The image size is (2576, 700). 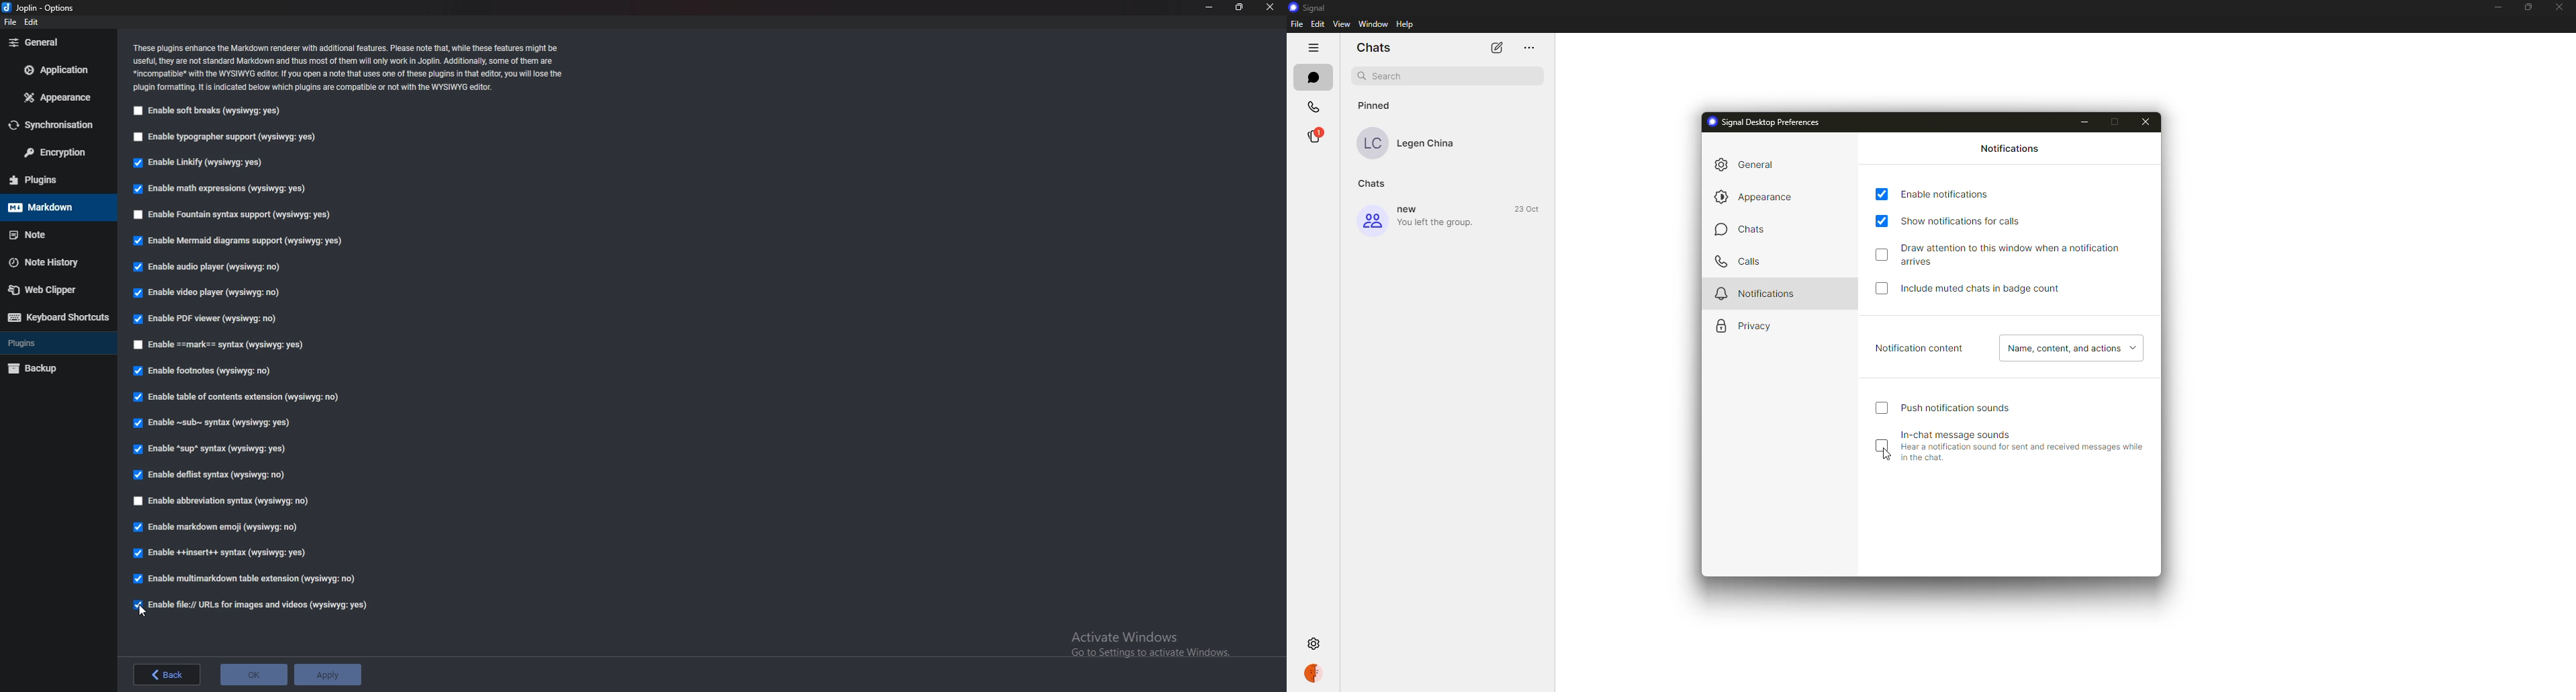 What do you see at coordinates (57, 154) in the screenshot?
I see `Encryption` at bounding box center [57, 154].